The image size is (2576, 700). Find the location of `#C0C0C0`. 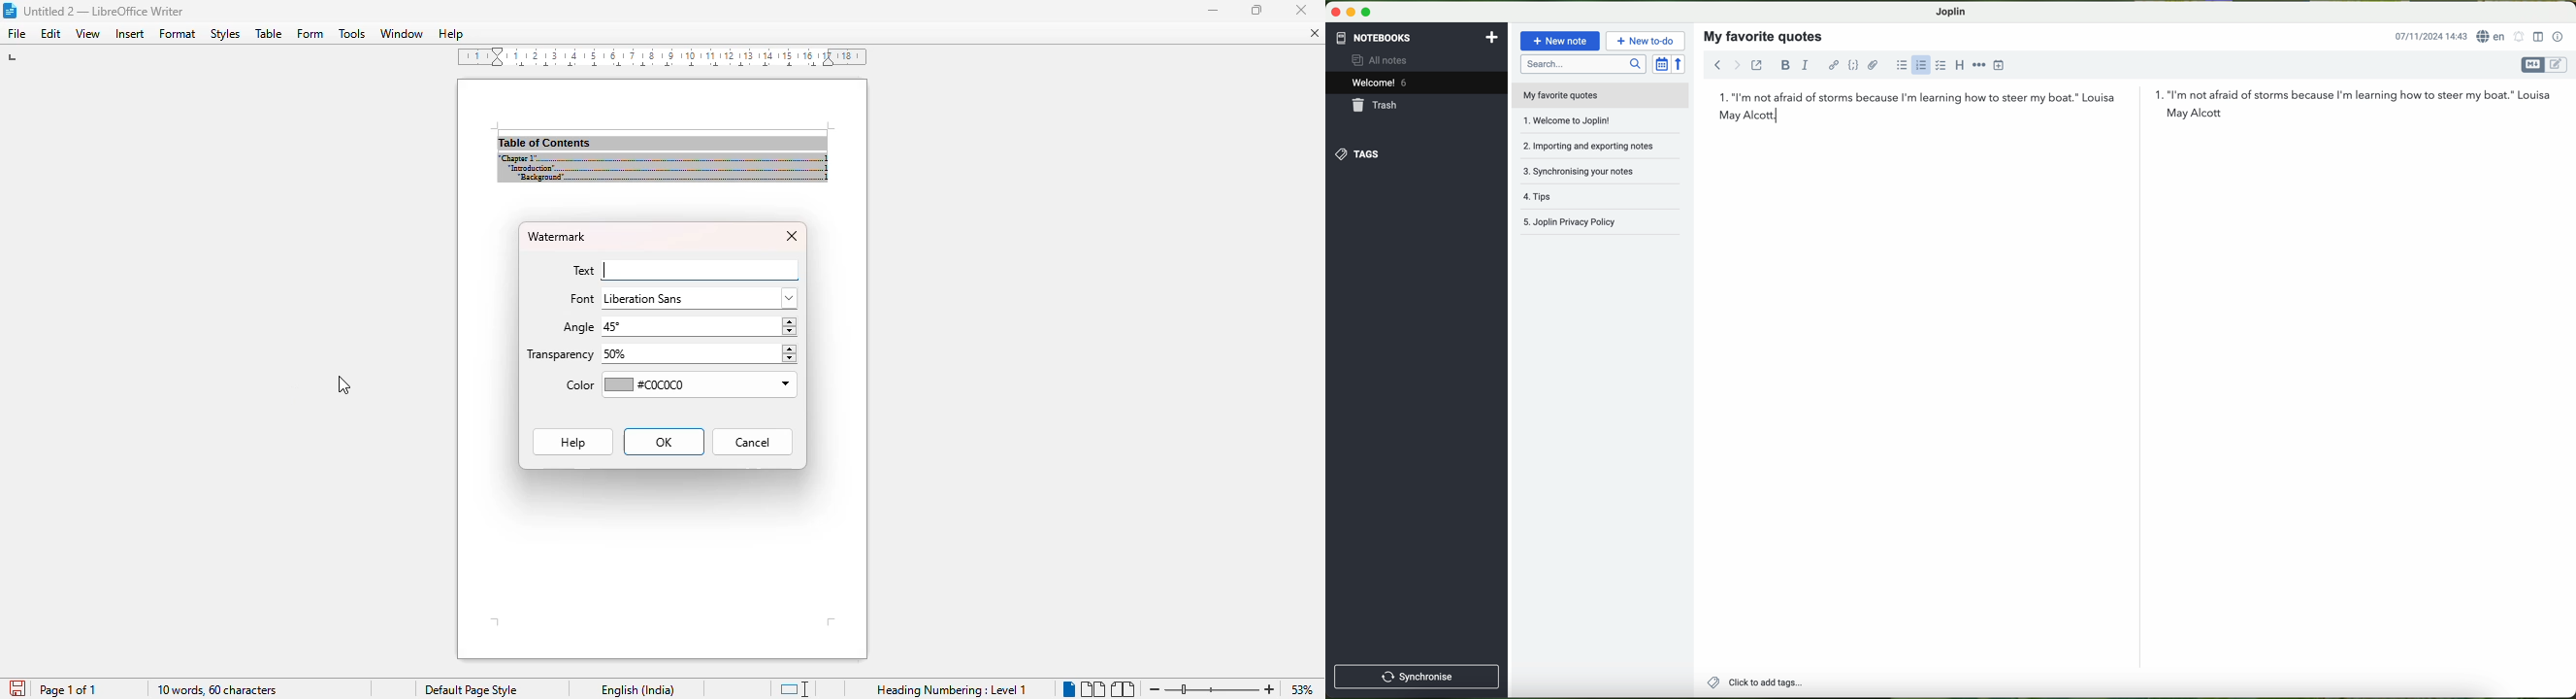

#C0C0C0 is located at coordinates (699, 383).